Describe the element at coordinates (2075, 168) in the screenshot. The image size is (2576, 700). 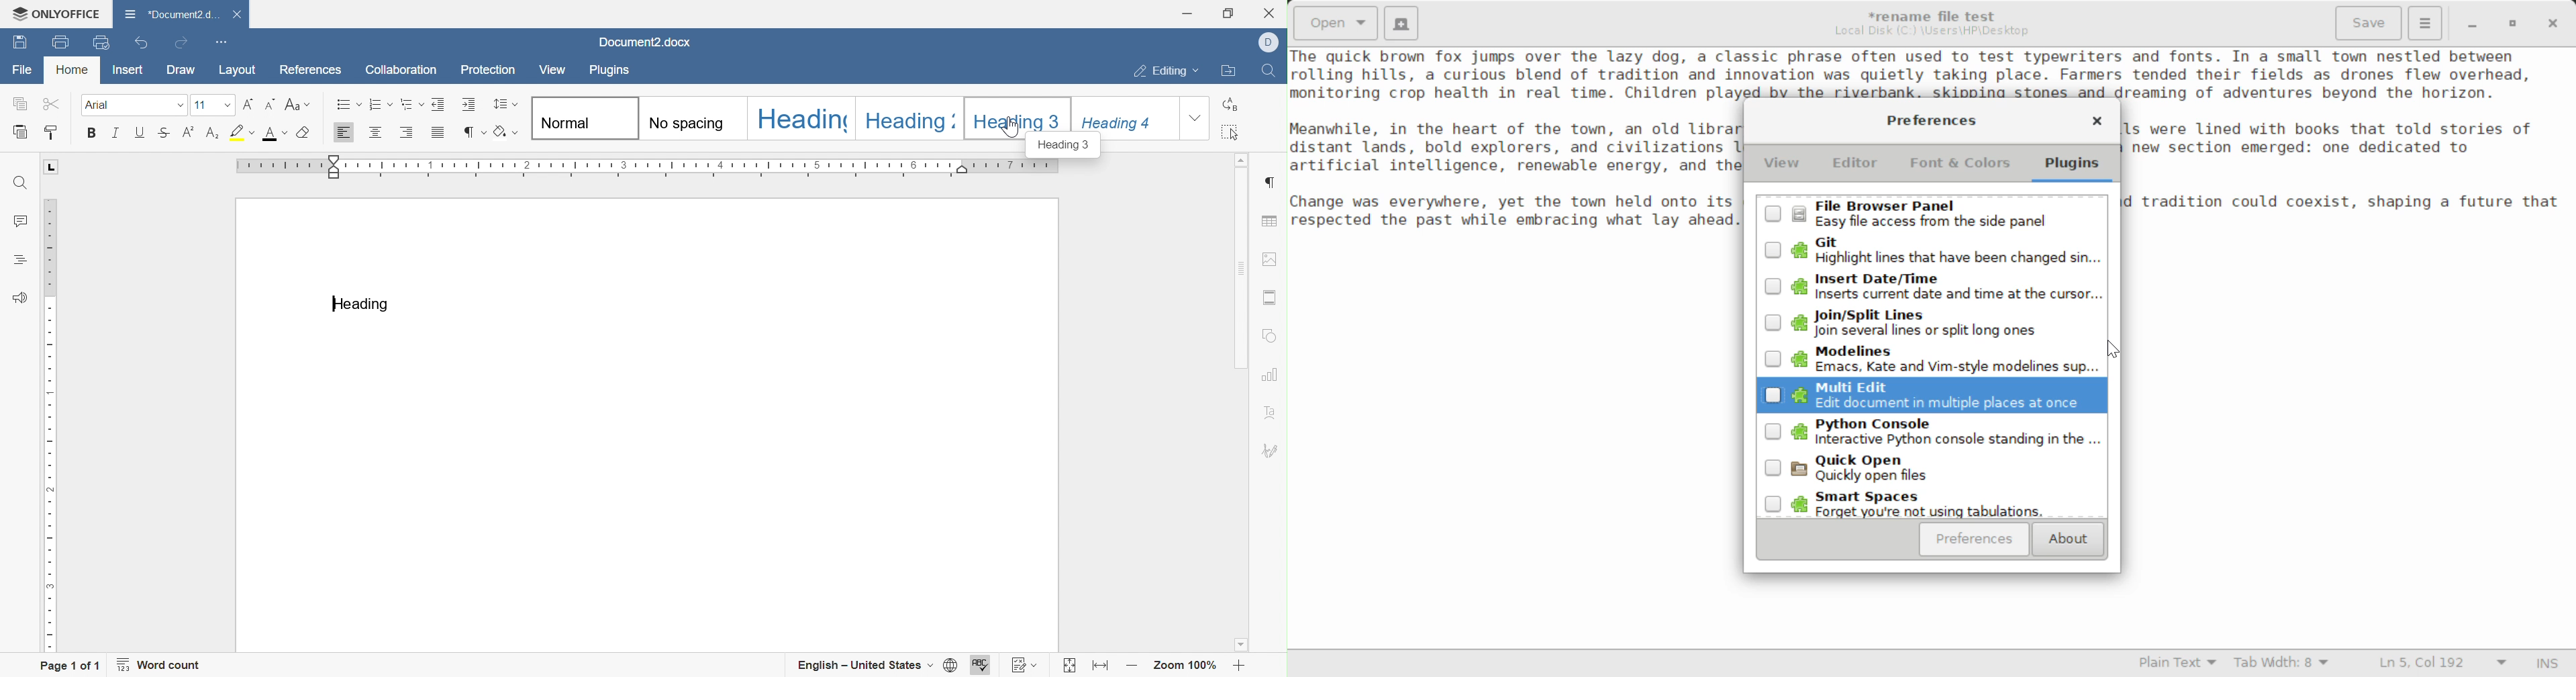
I see `Plugins Tab Selected` at that location.